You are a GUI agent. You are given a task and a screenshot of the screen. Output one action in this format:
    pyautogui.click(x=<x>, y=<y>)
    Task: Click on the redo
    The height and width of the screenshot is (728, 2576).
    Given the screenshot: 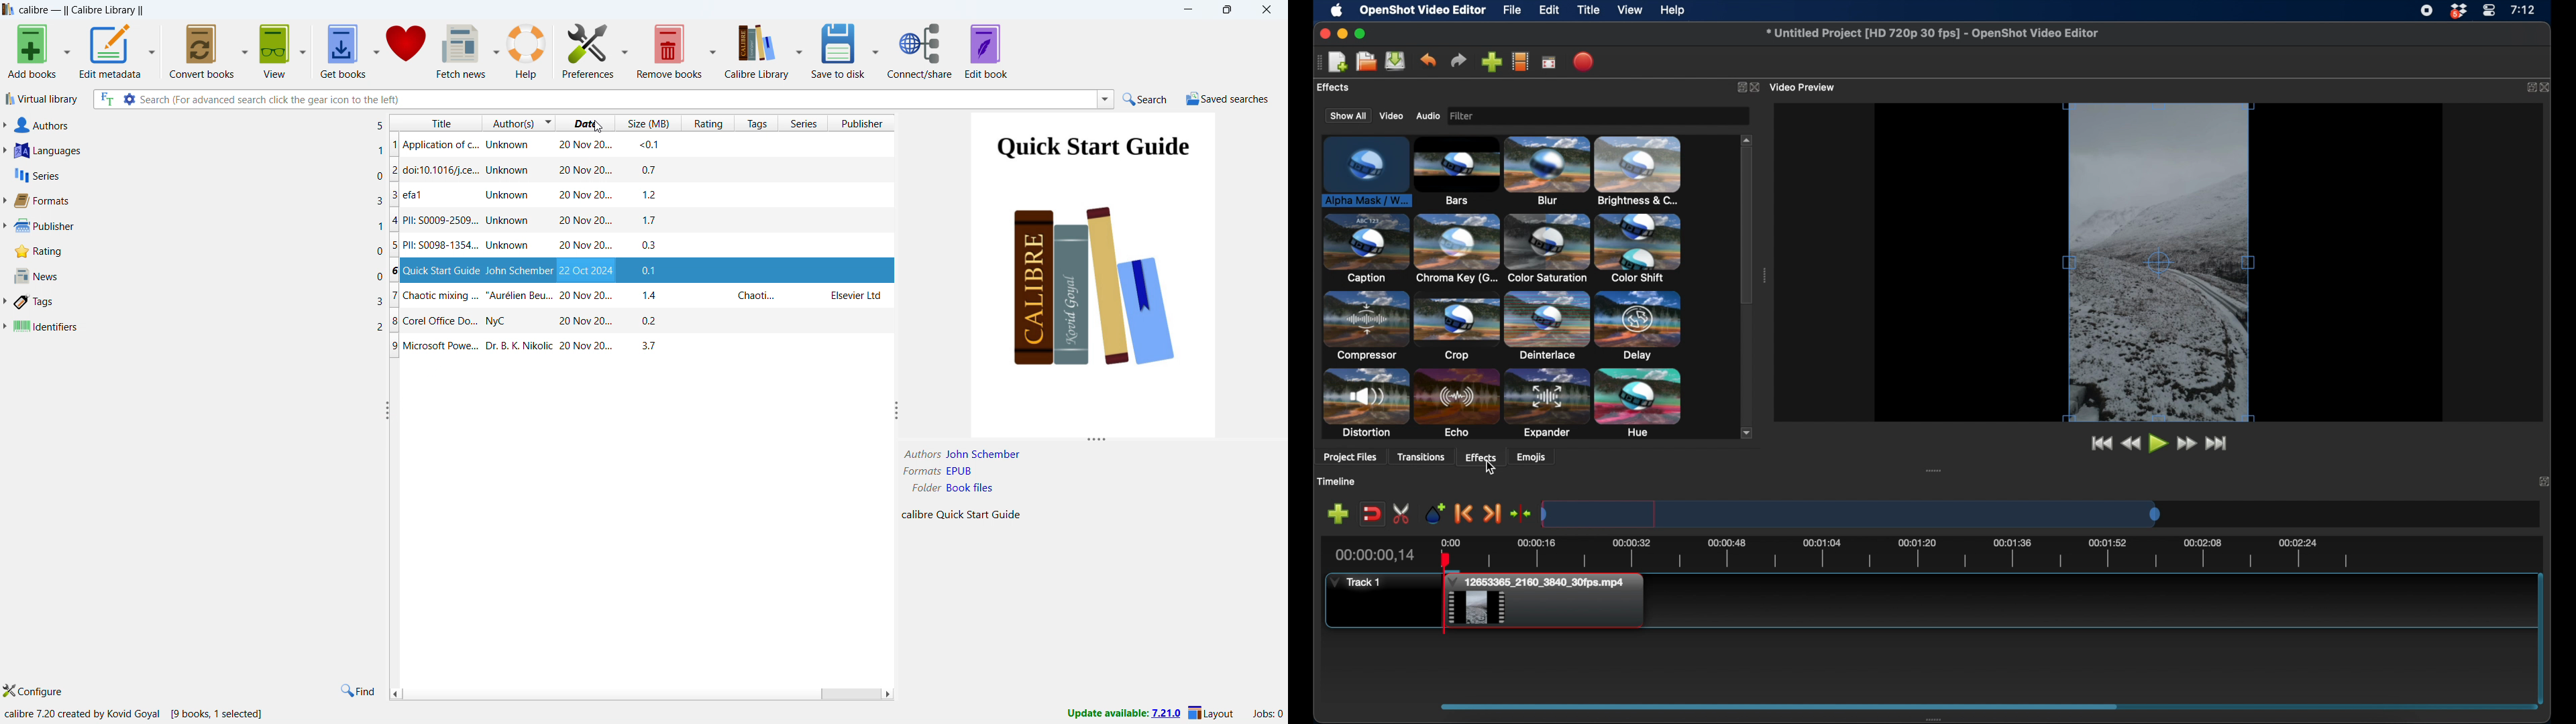 What is the action you would take?
    pyautogui.click(x=1458, y=60)
    